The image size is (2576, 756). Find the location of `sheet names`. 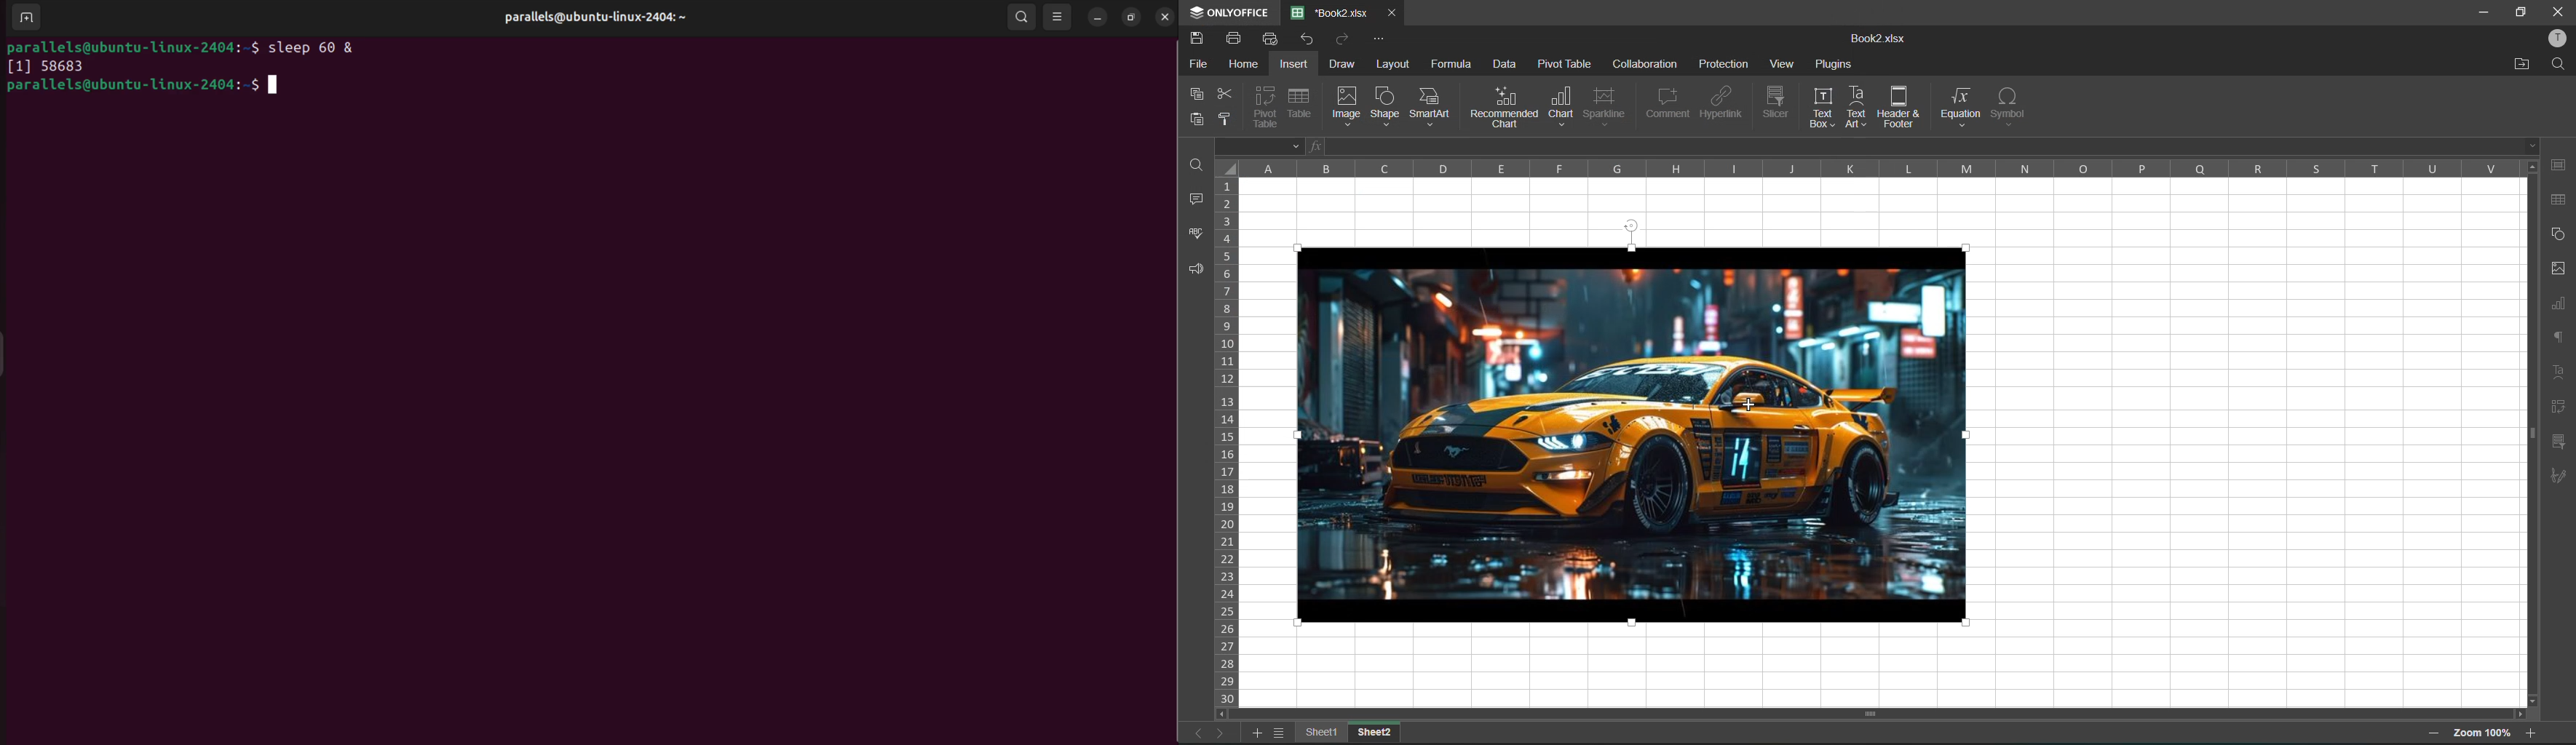

sheet names is located at coordinates (1326, 731).